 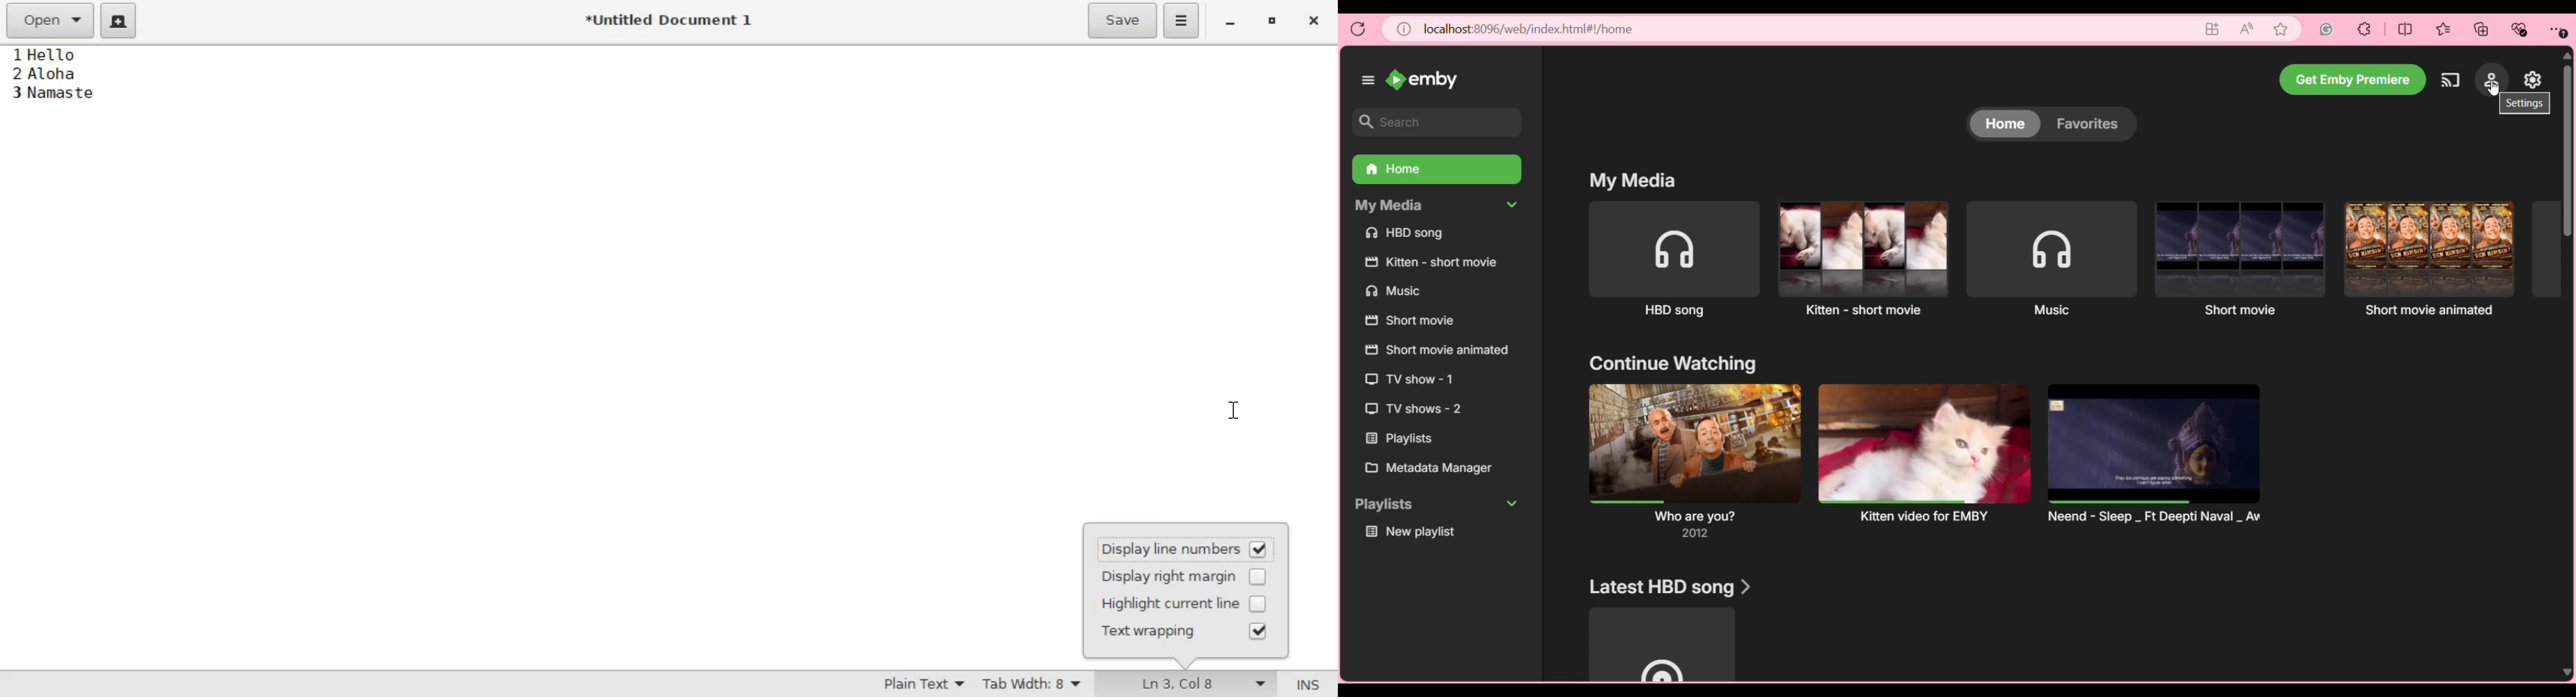 What do you see at coordinates (2568, 365) in the screenshot?
I see `Vertical slide bar` at bounding box center [2568, 365].